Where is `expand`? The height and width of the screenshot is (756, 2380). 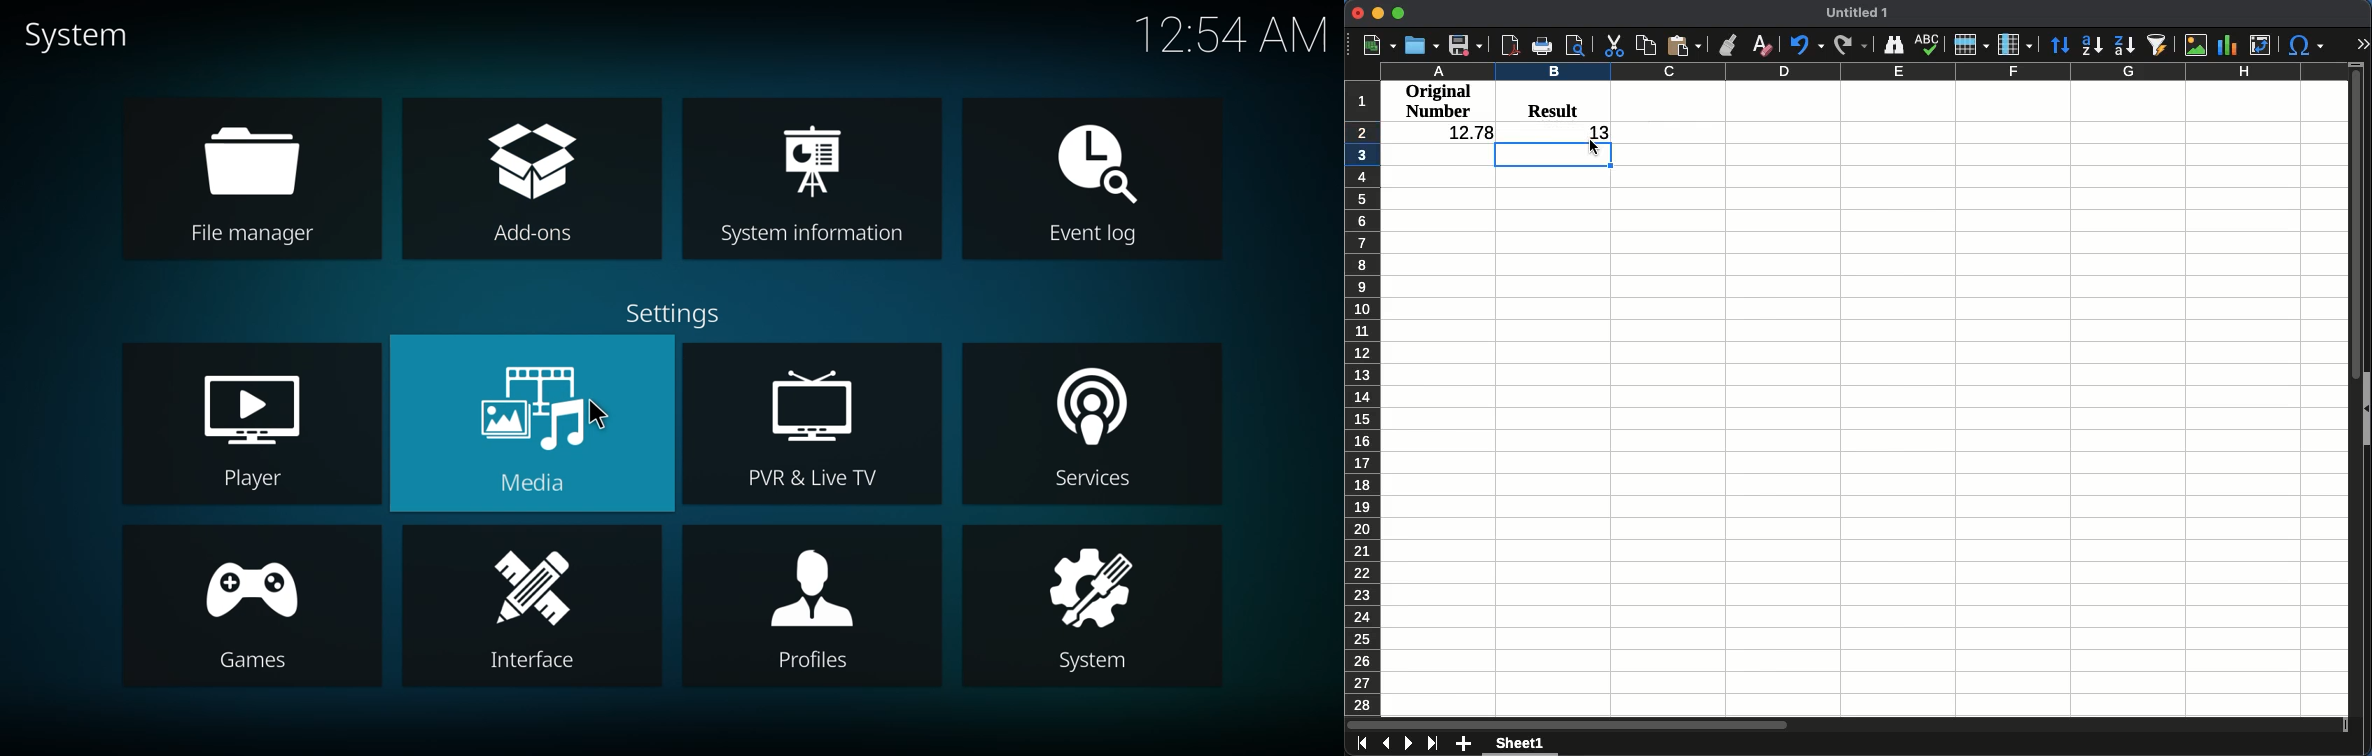
expand is located at coordinates (2362, 44).